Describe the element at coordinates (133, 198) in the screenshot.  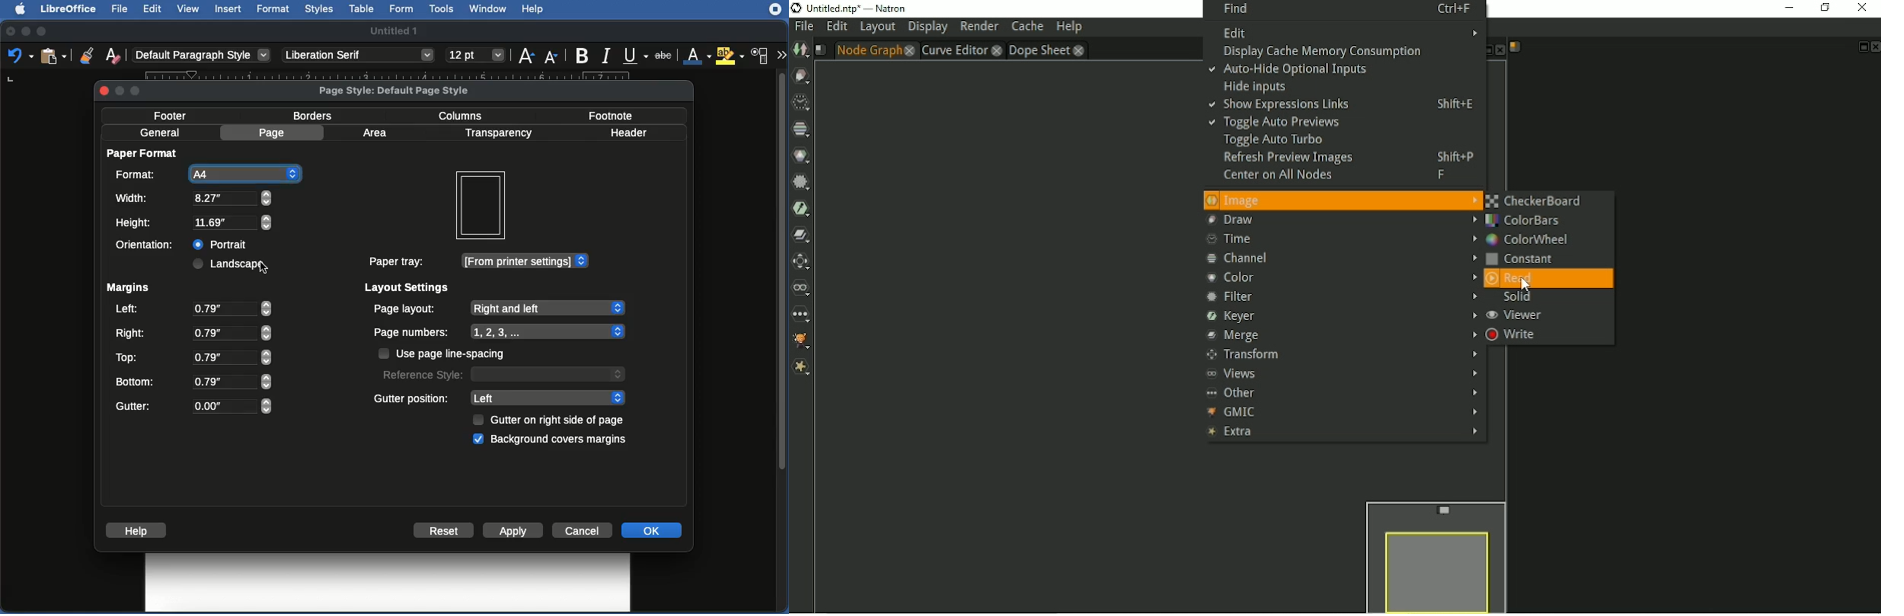
I see `Width` at that location.